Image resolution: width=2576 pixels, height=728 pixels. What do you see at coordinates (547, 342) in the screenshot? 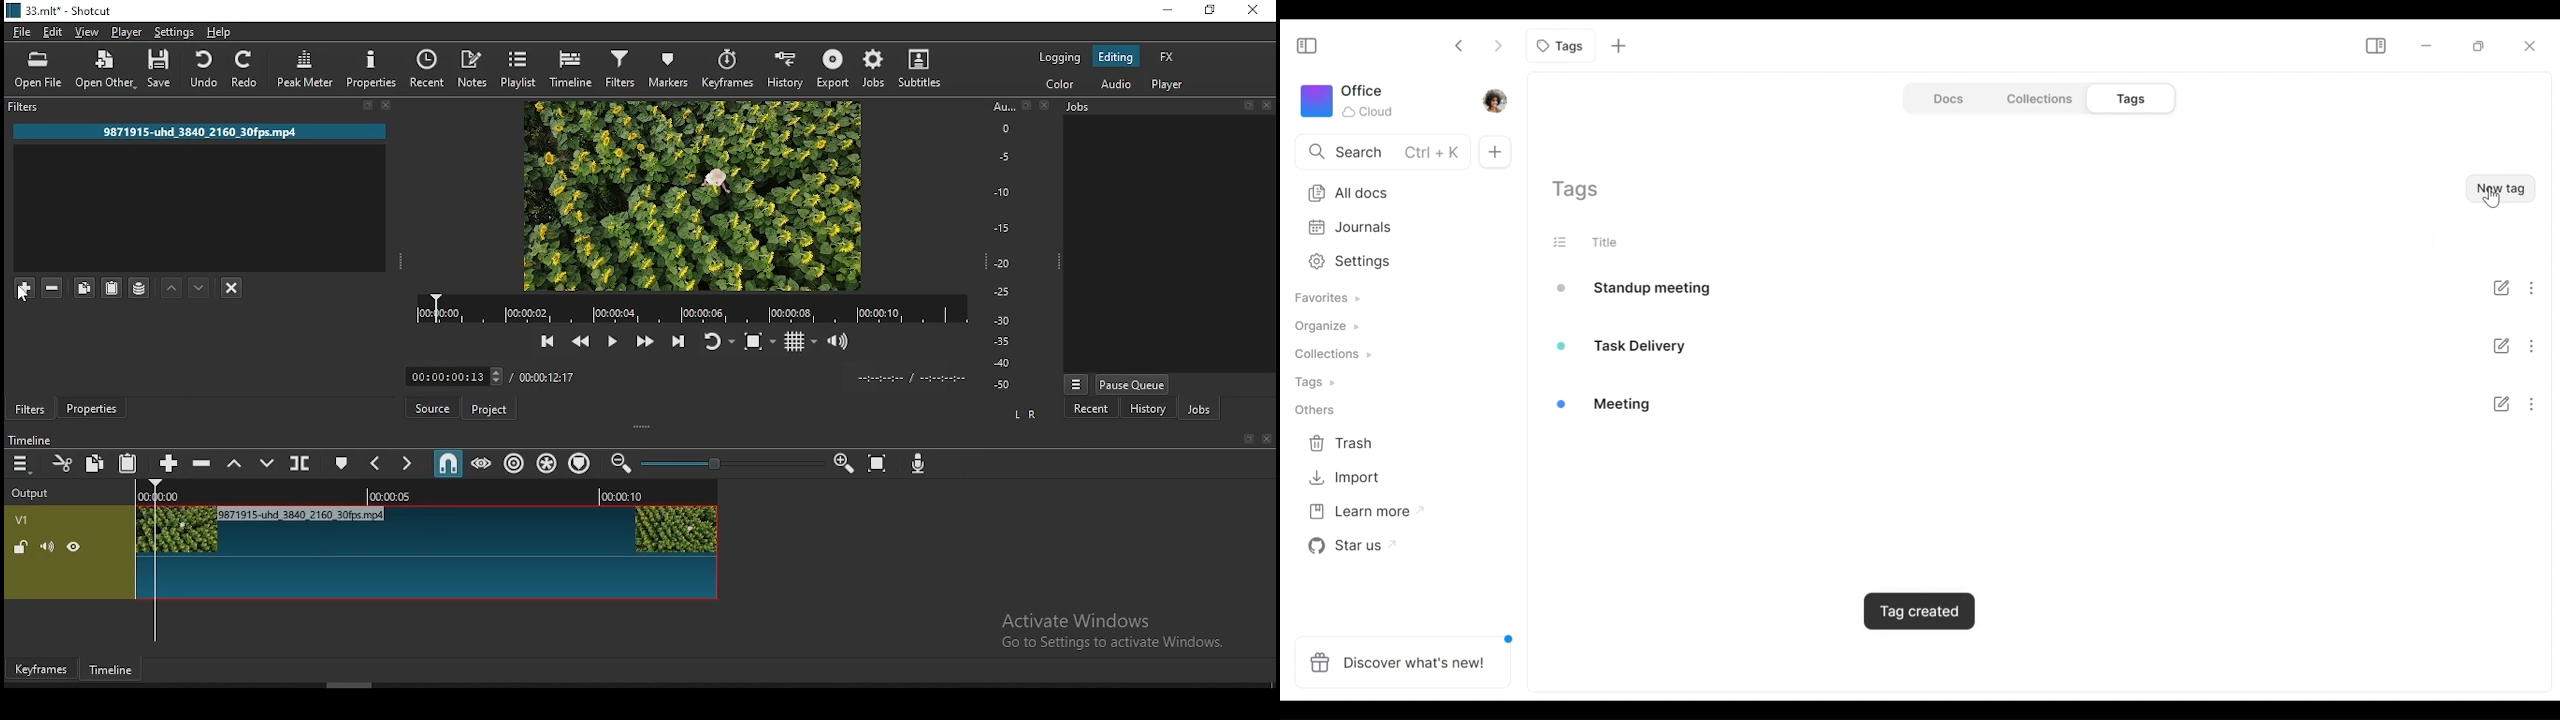
I see `skip to the previous point` at bounding box center [547, 342].